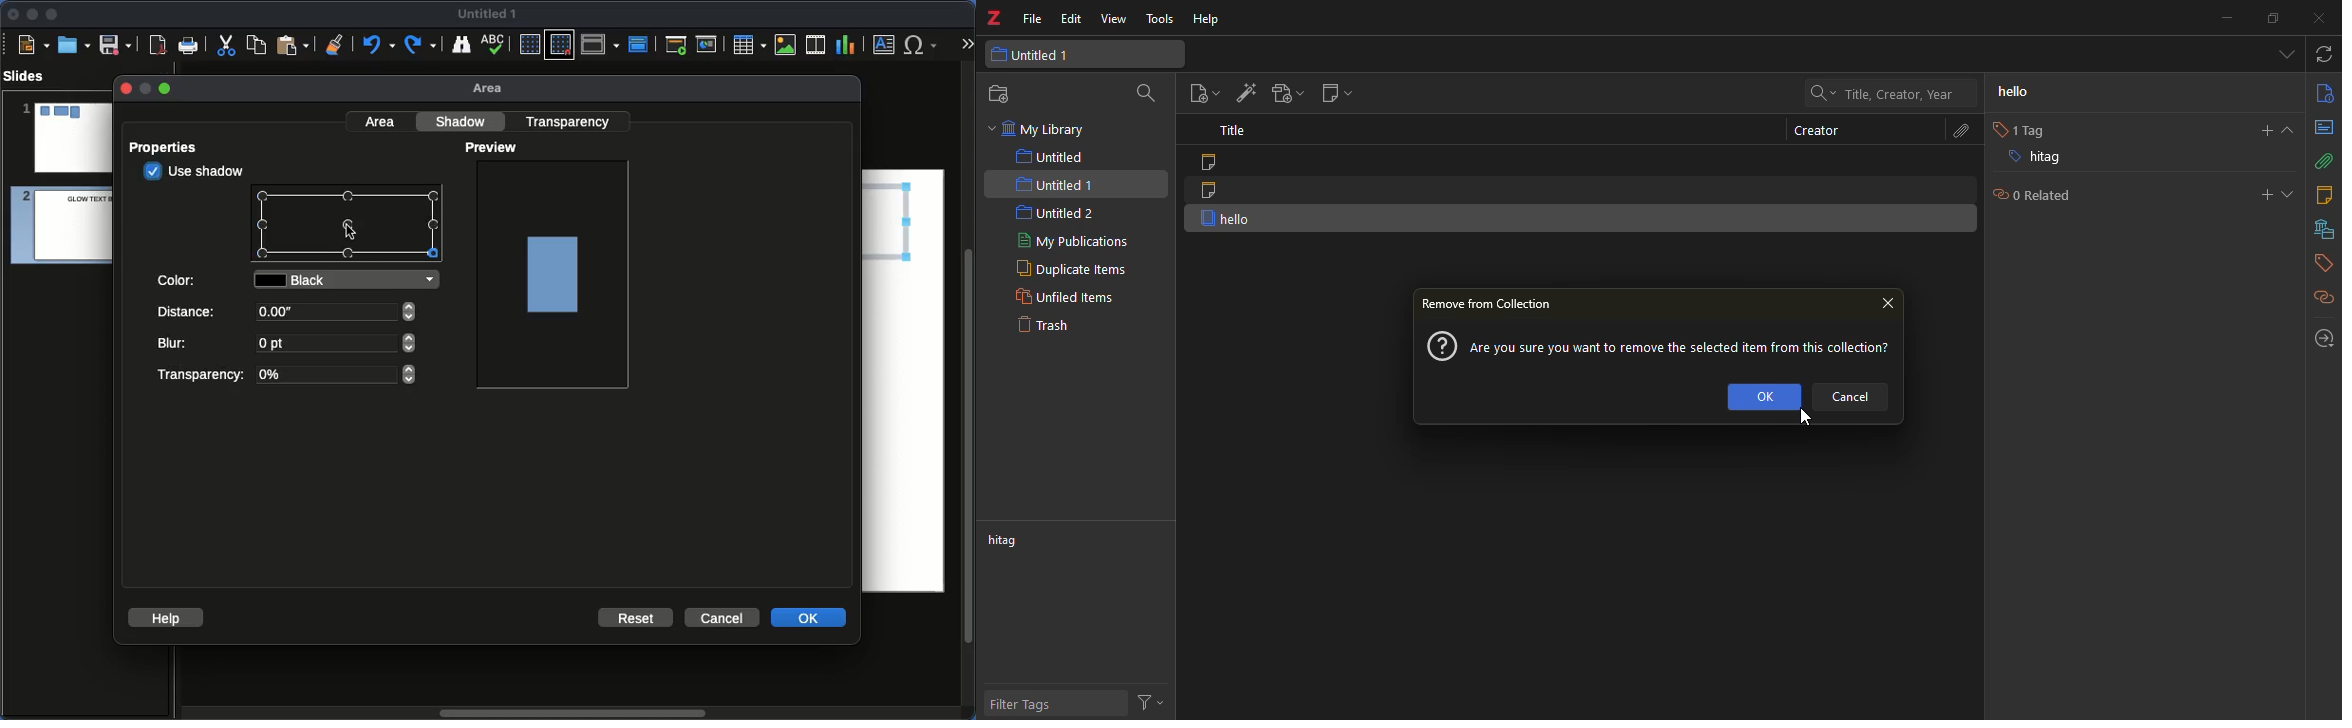 The image size is (2352, 728). Describe the element at coordinates (166, 616) in the screenshot. I see `Help` at that location.